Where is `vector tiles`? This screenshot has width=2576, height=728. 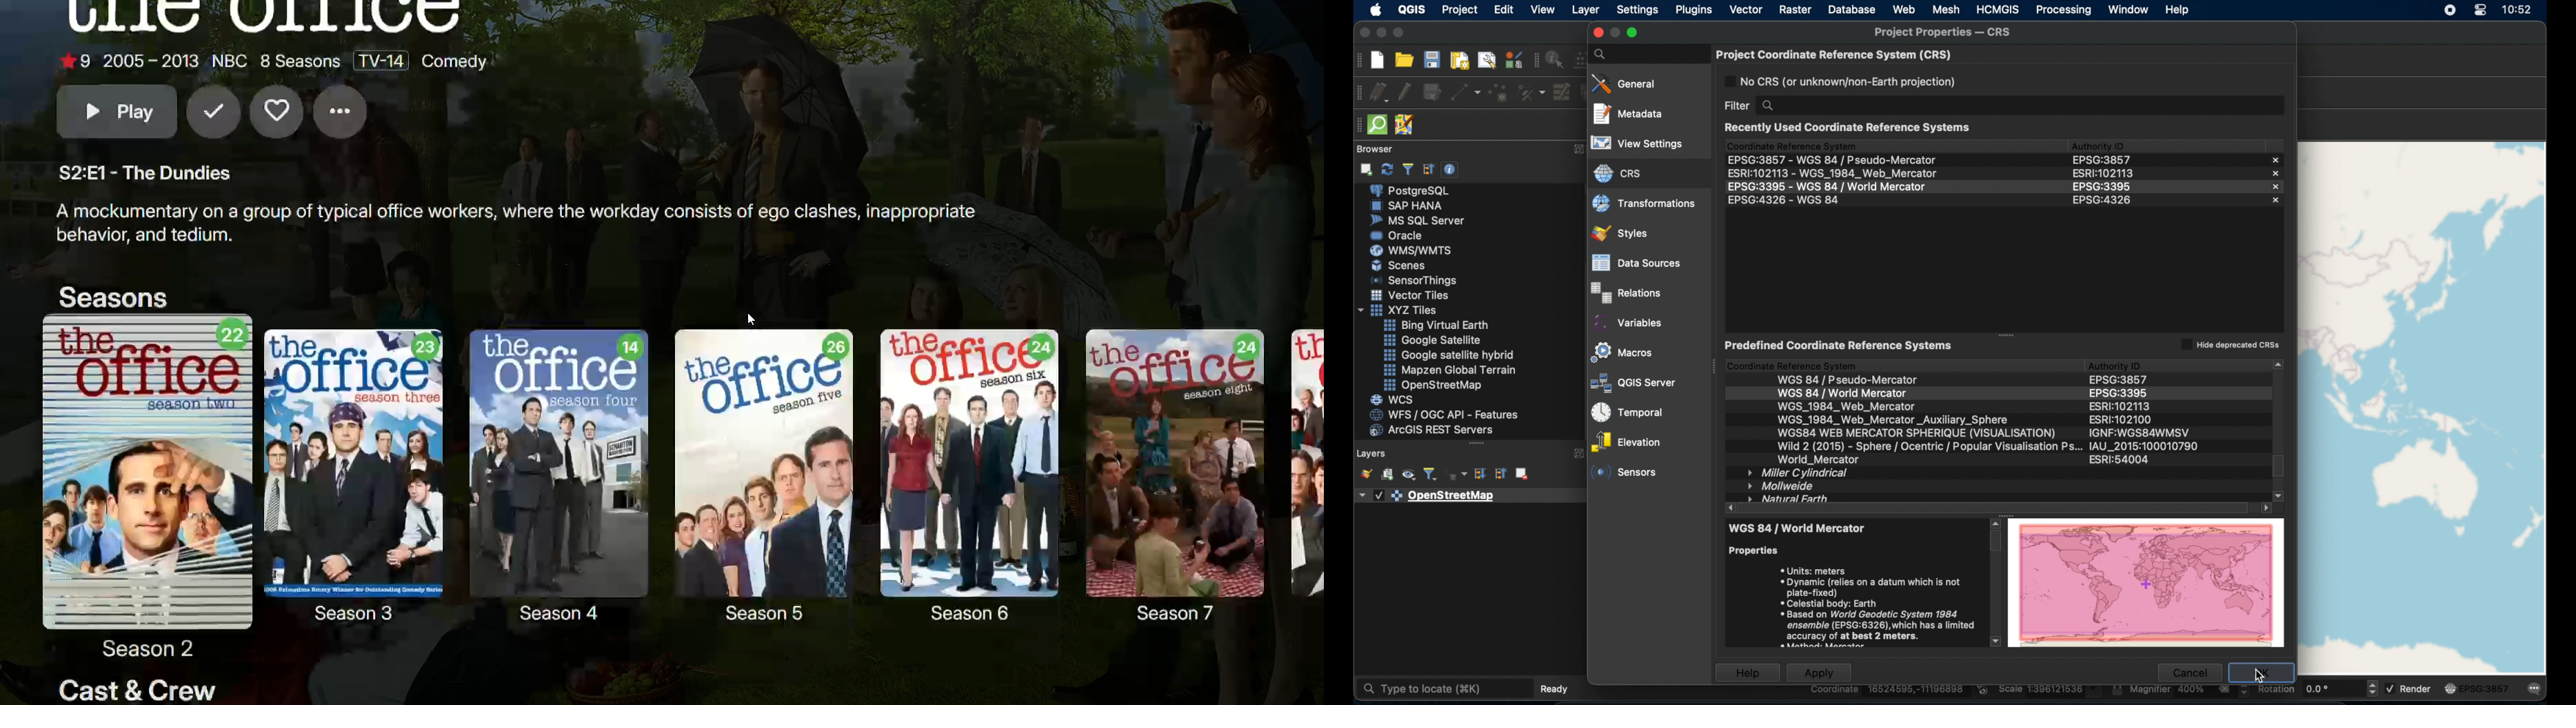 vector tiles is located at coordinates (1411, 296).